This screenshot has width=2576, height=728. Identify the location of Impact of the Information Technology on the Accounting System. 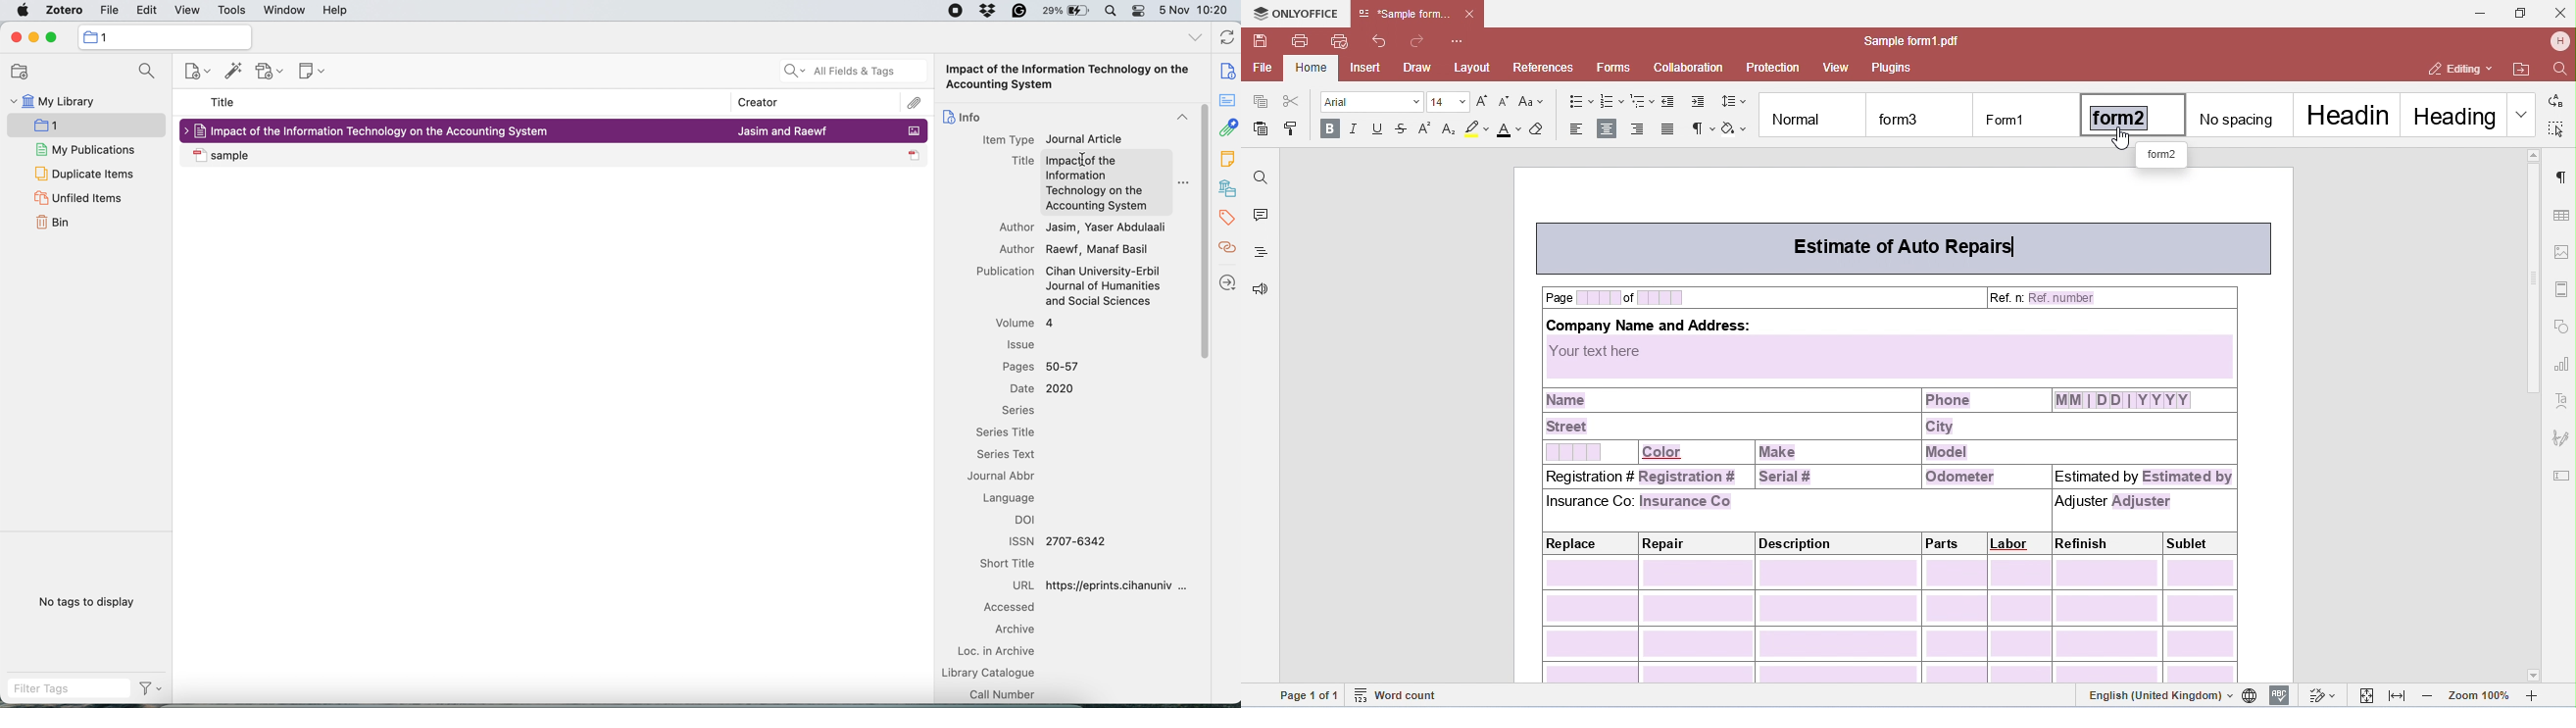
(1068, 77).